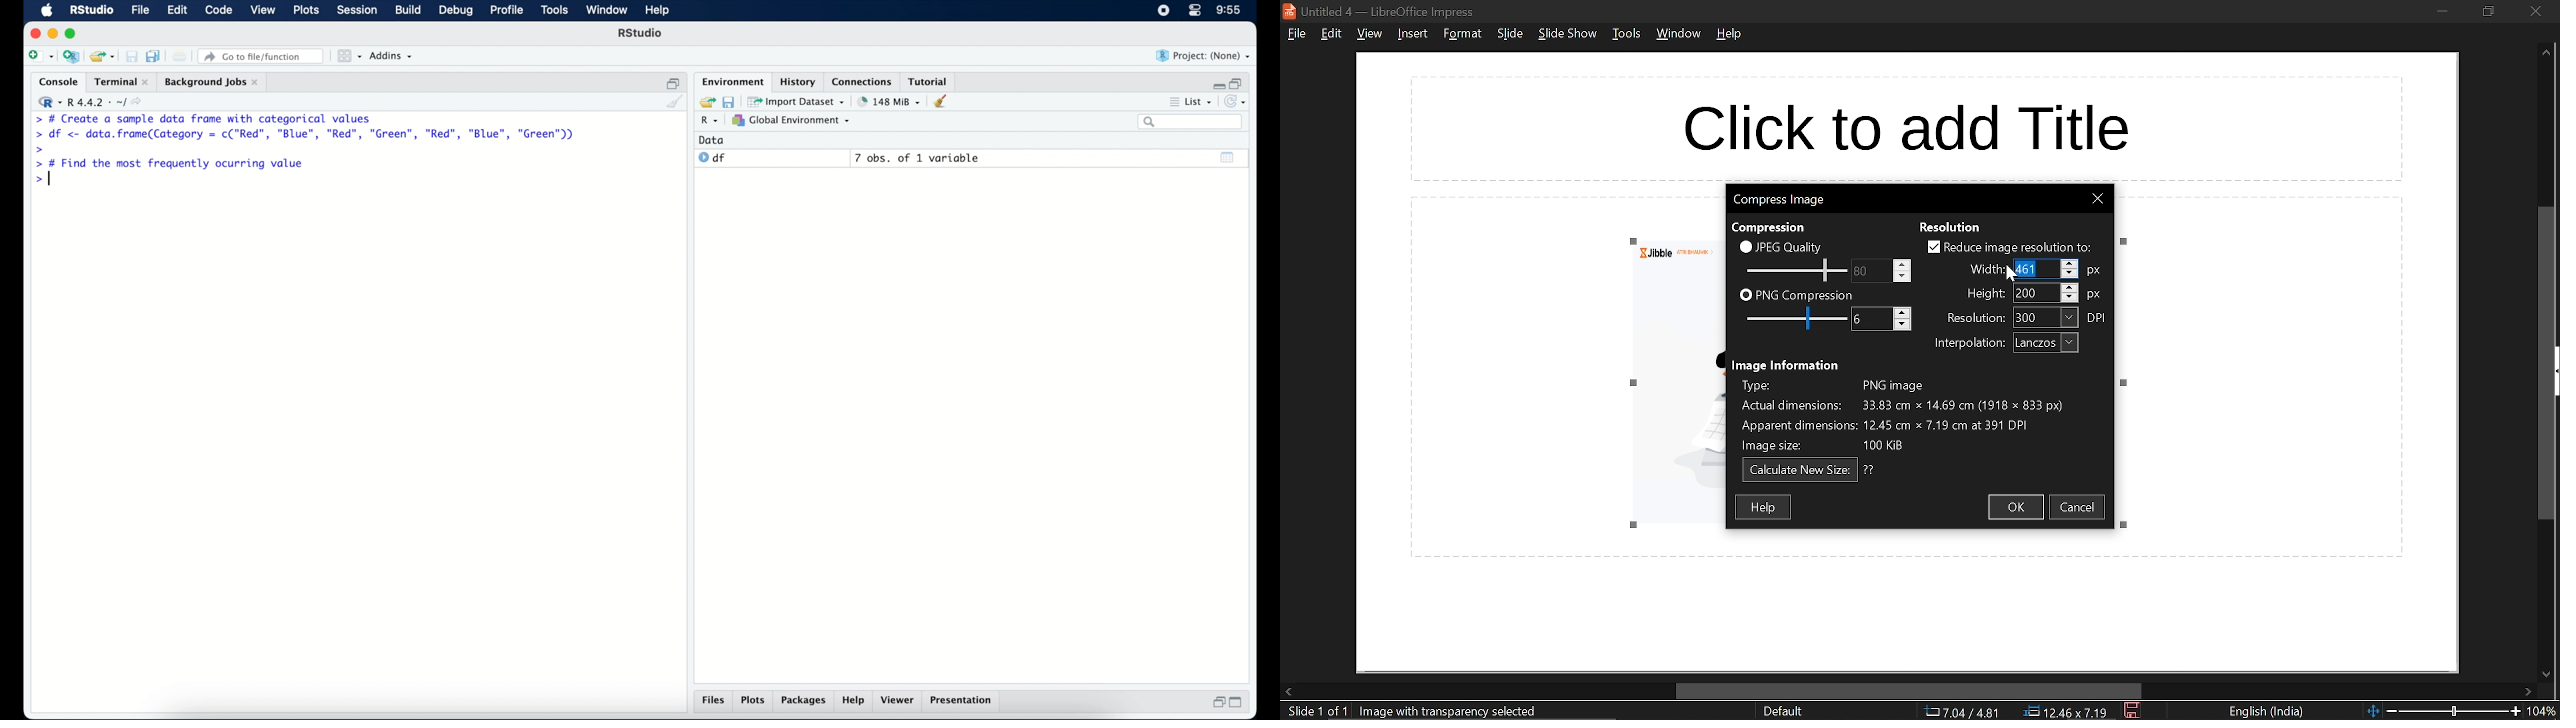  I want to click on close, so click(33, 33).